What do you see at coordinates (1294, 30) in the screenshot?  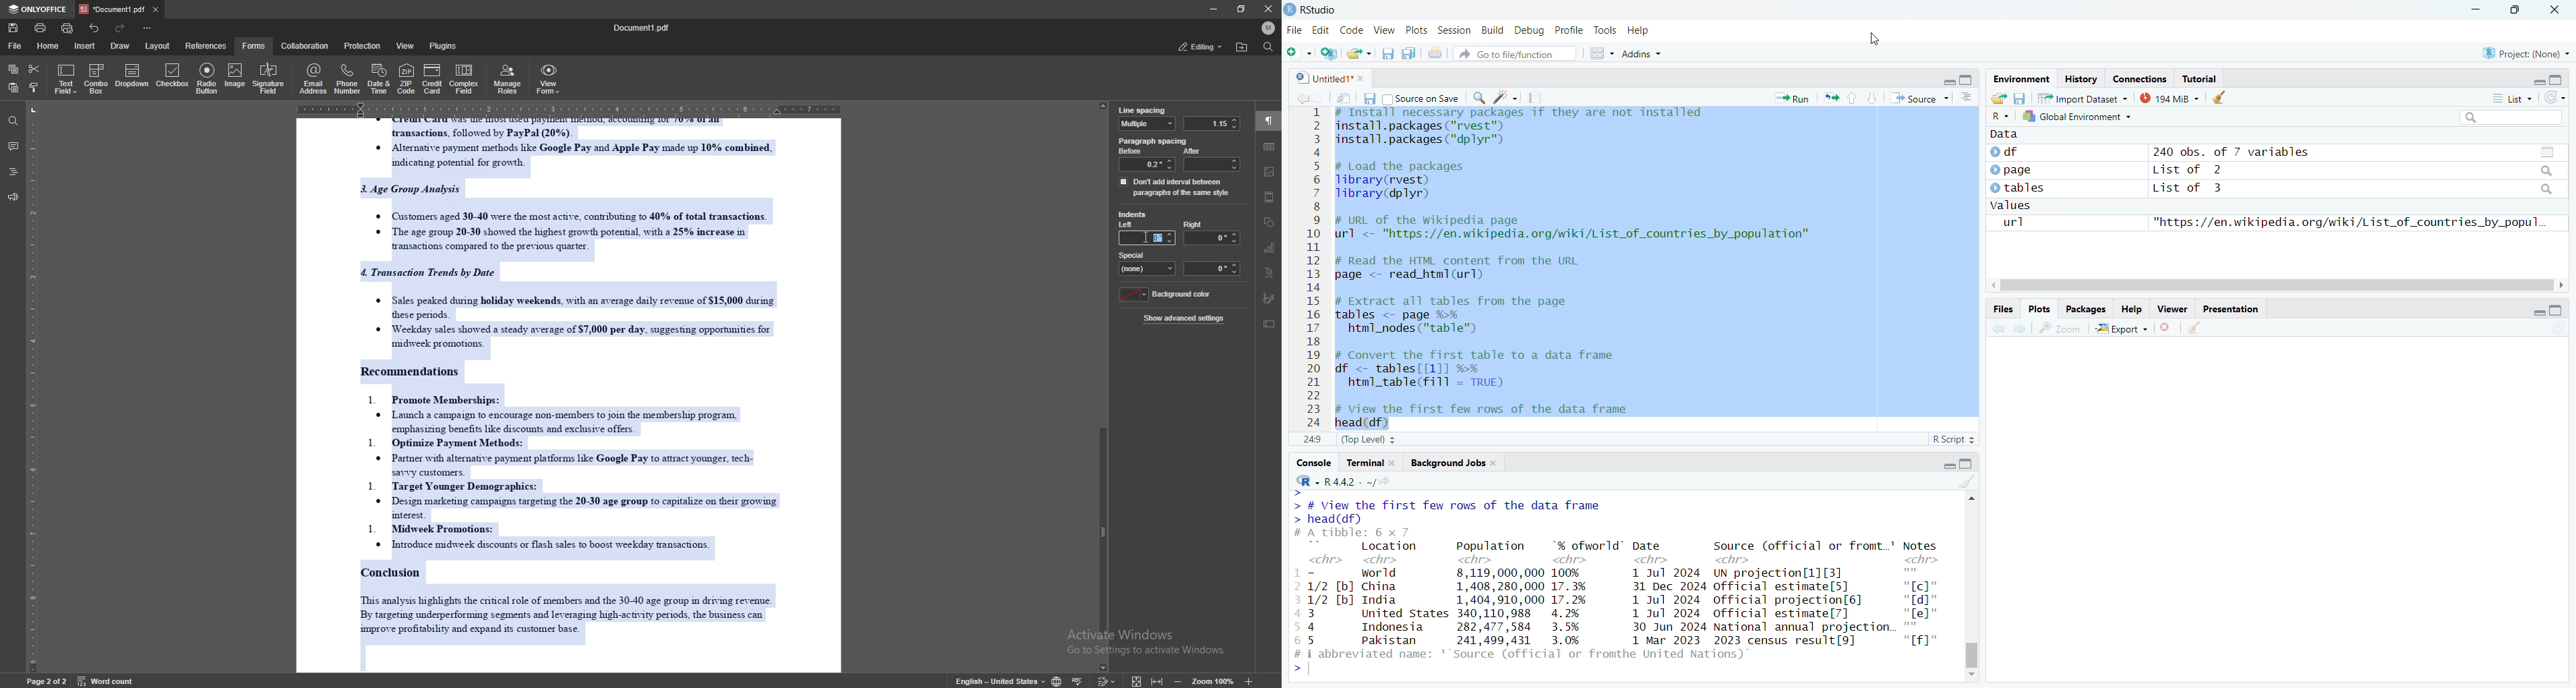 I see `File` at bounding box center [1294, 30].